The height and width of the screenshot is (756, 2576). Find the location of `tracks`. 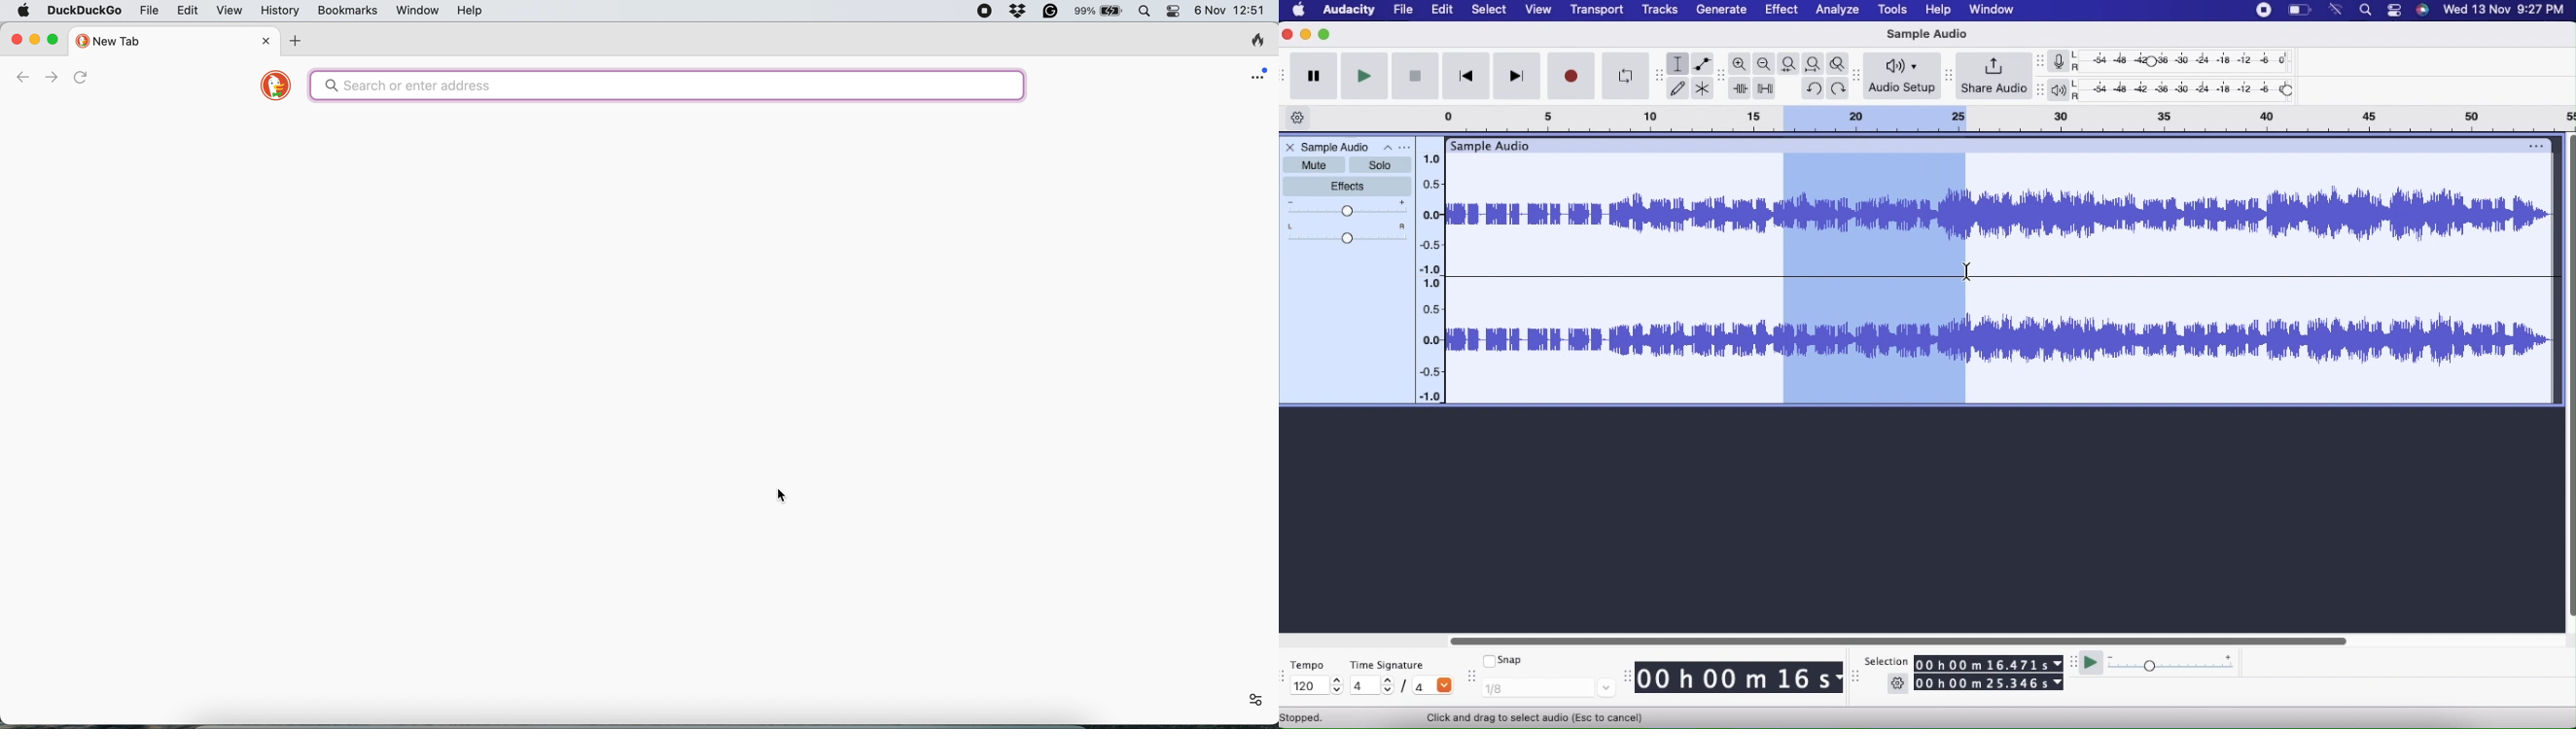

tracks is located at coordinates (1662, 12).